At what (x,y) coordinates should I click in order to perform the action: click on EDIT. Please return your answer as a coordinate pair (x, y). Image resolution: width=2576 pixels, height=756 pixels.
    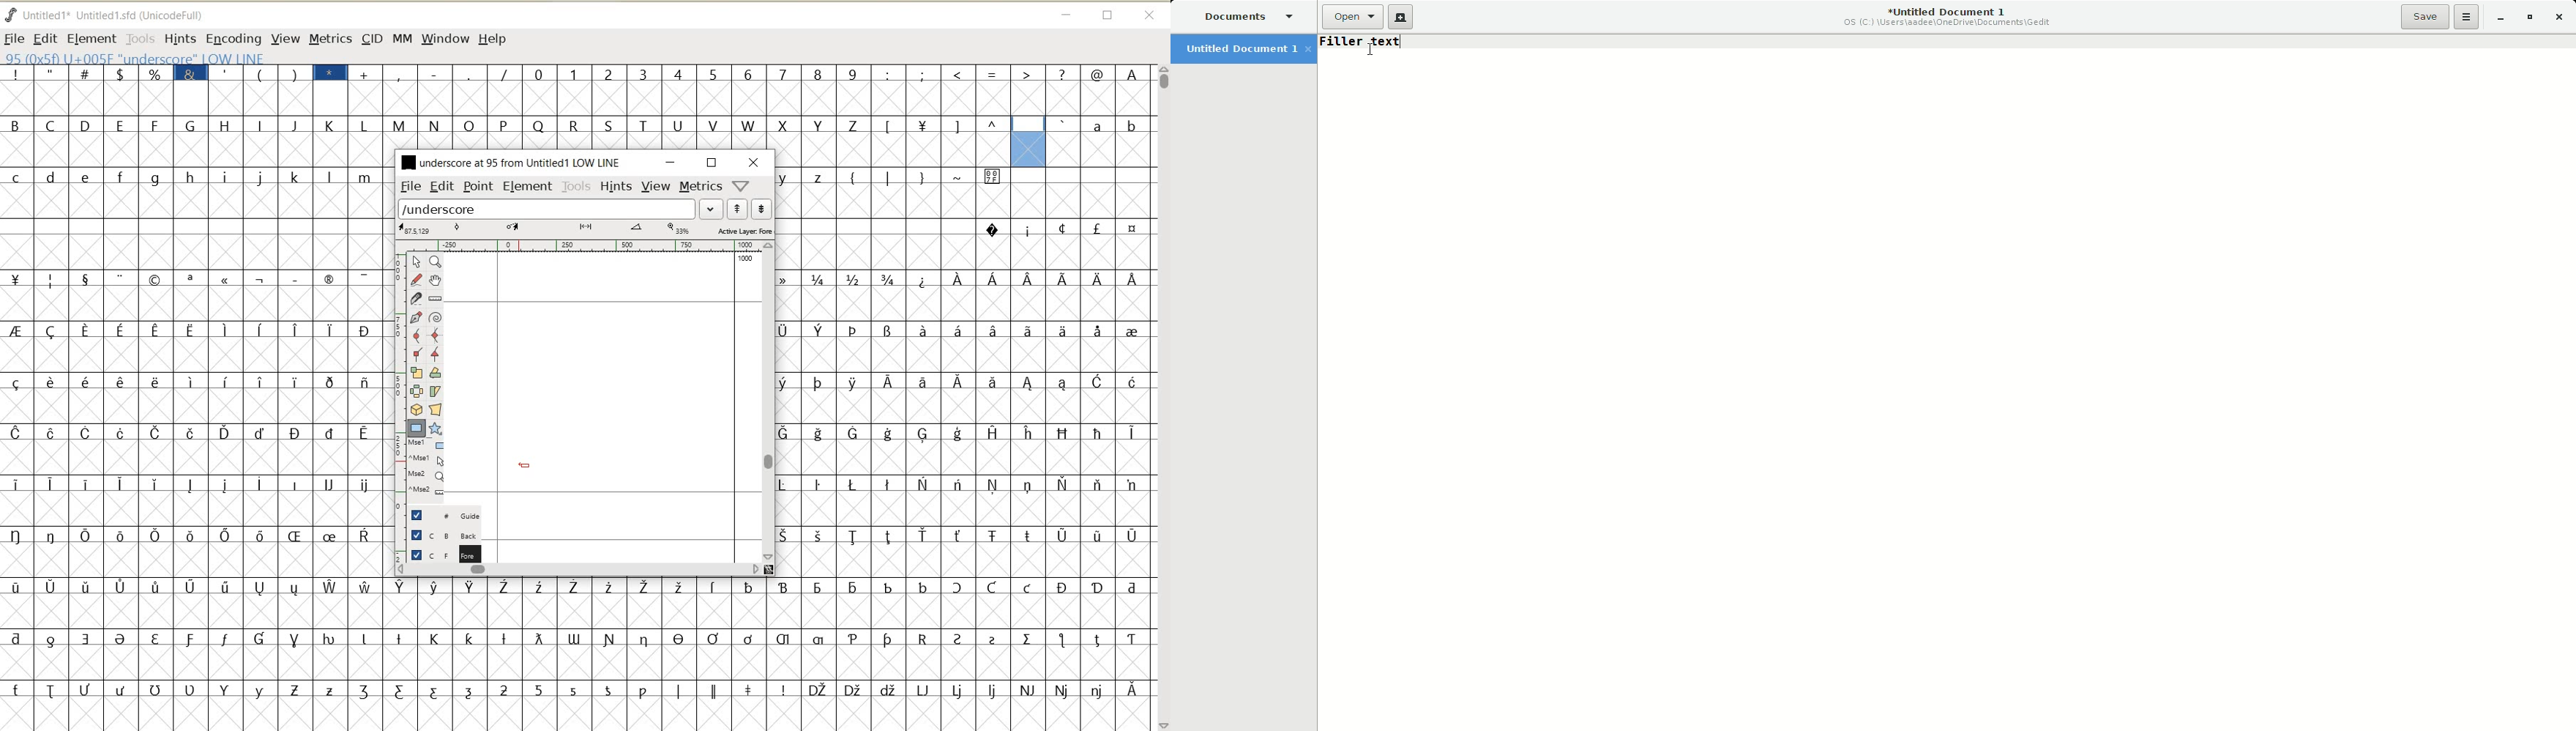
    Looking at the image, I should click on (44, 39).